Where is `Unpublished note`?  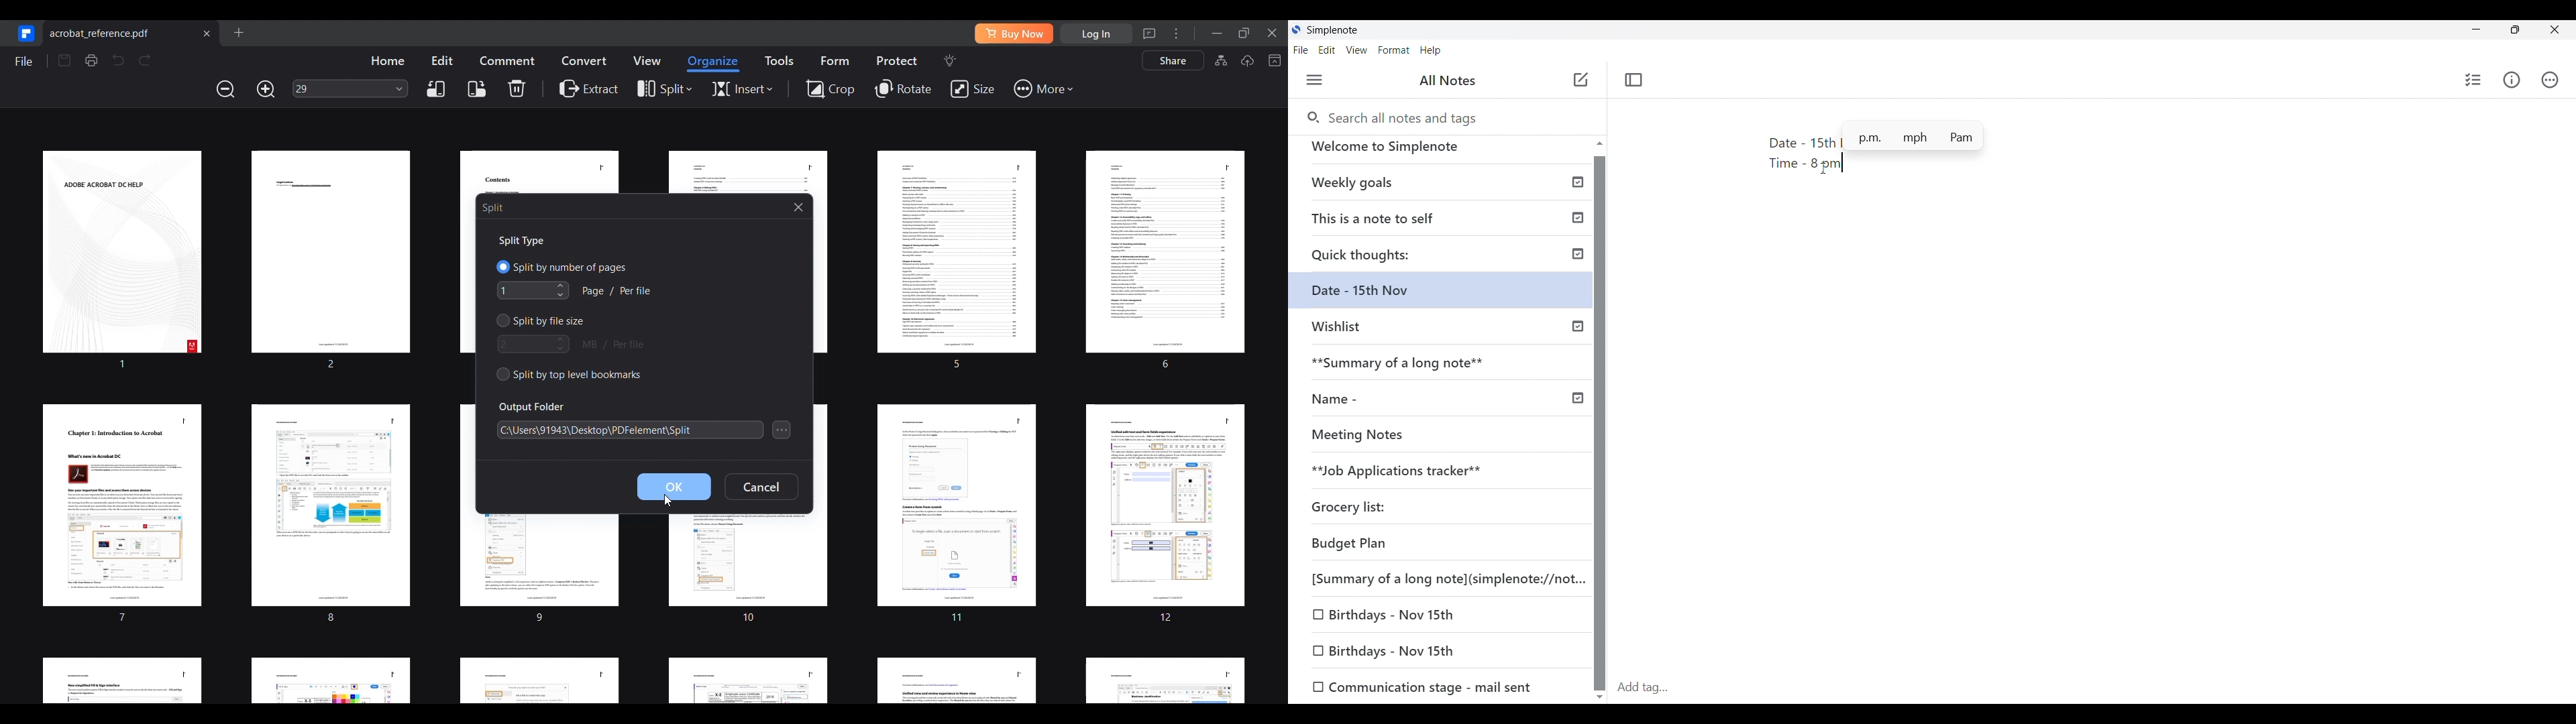
Unpublished note is located at coordinates (1392, 612).